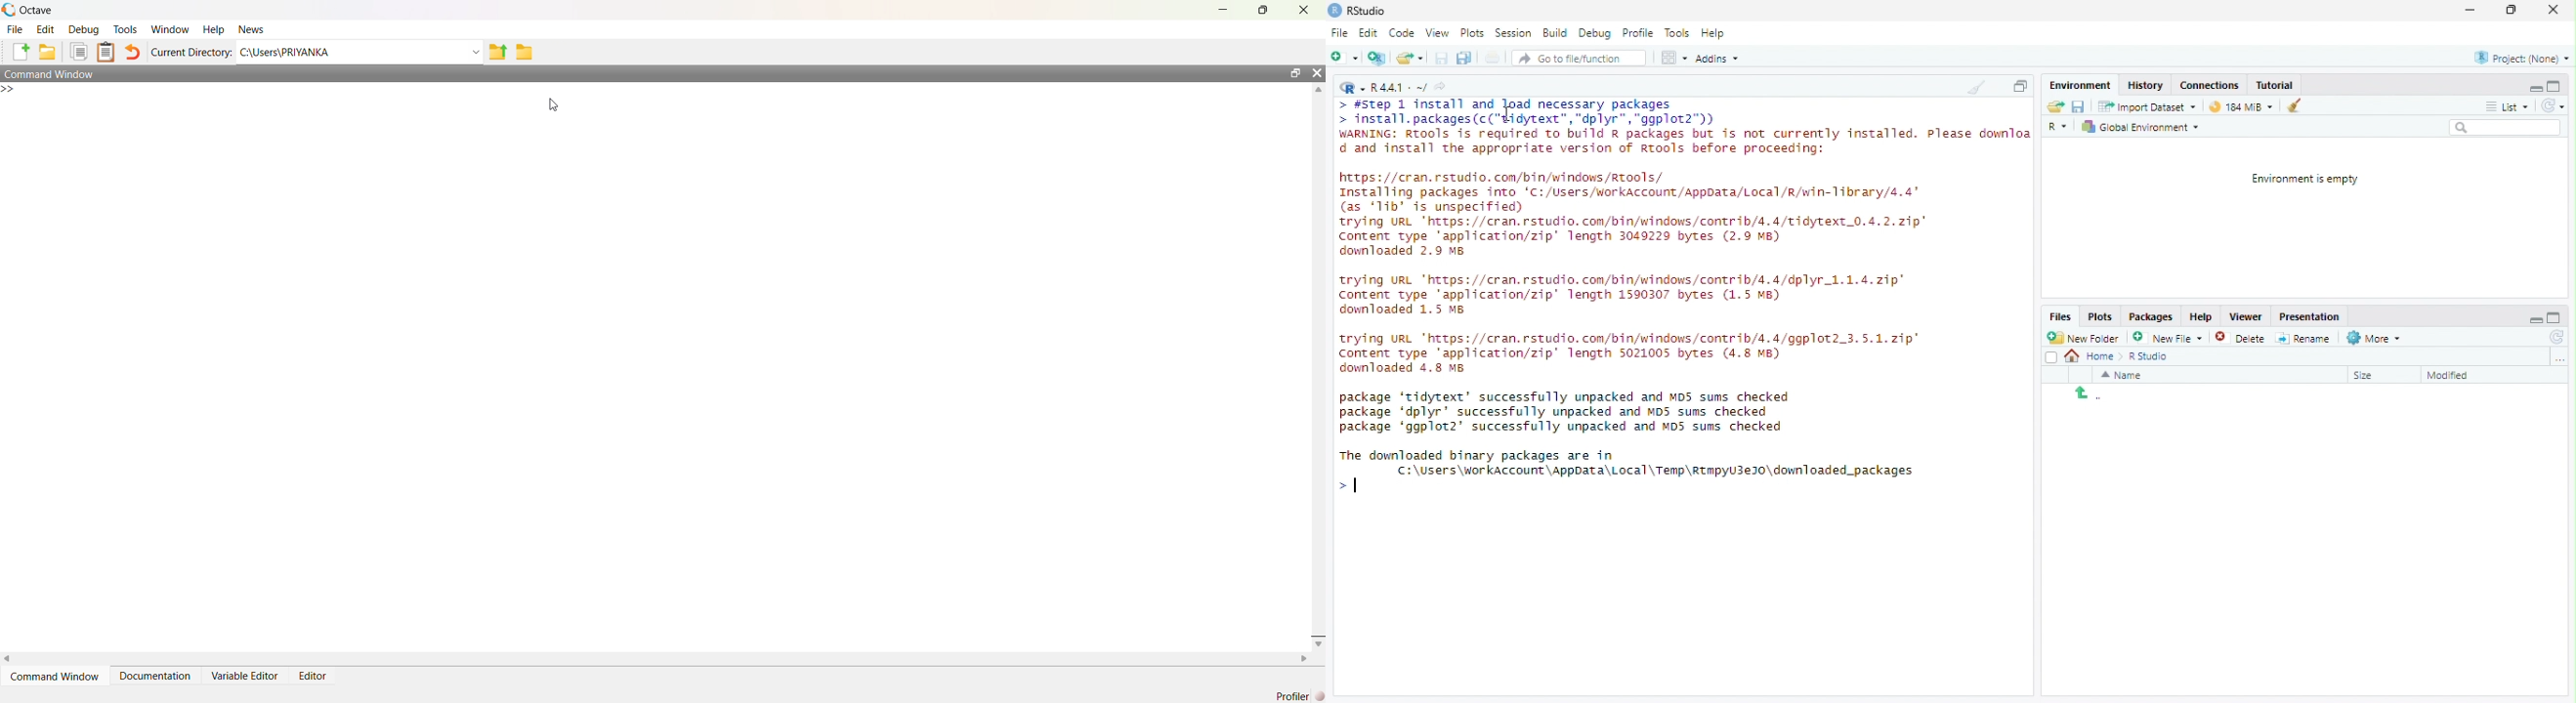 This screenshot has height=728, width=2576. What do you see at coordinates (2095, 356) in the screenshot?
I see `Home` at bounding box center [2095, 356].